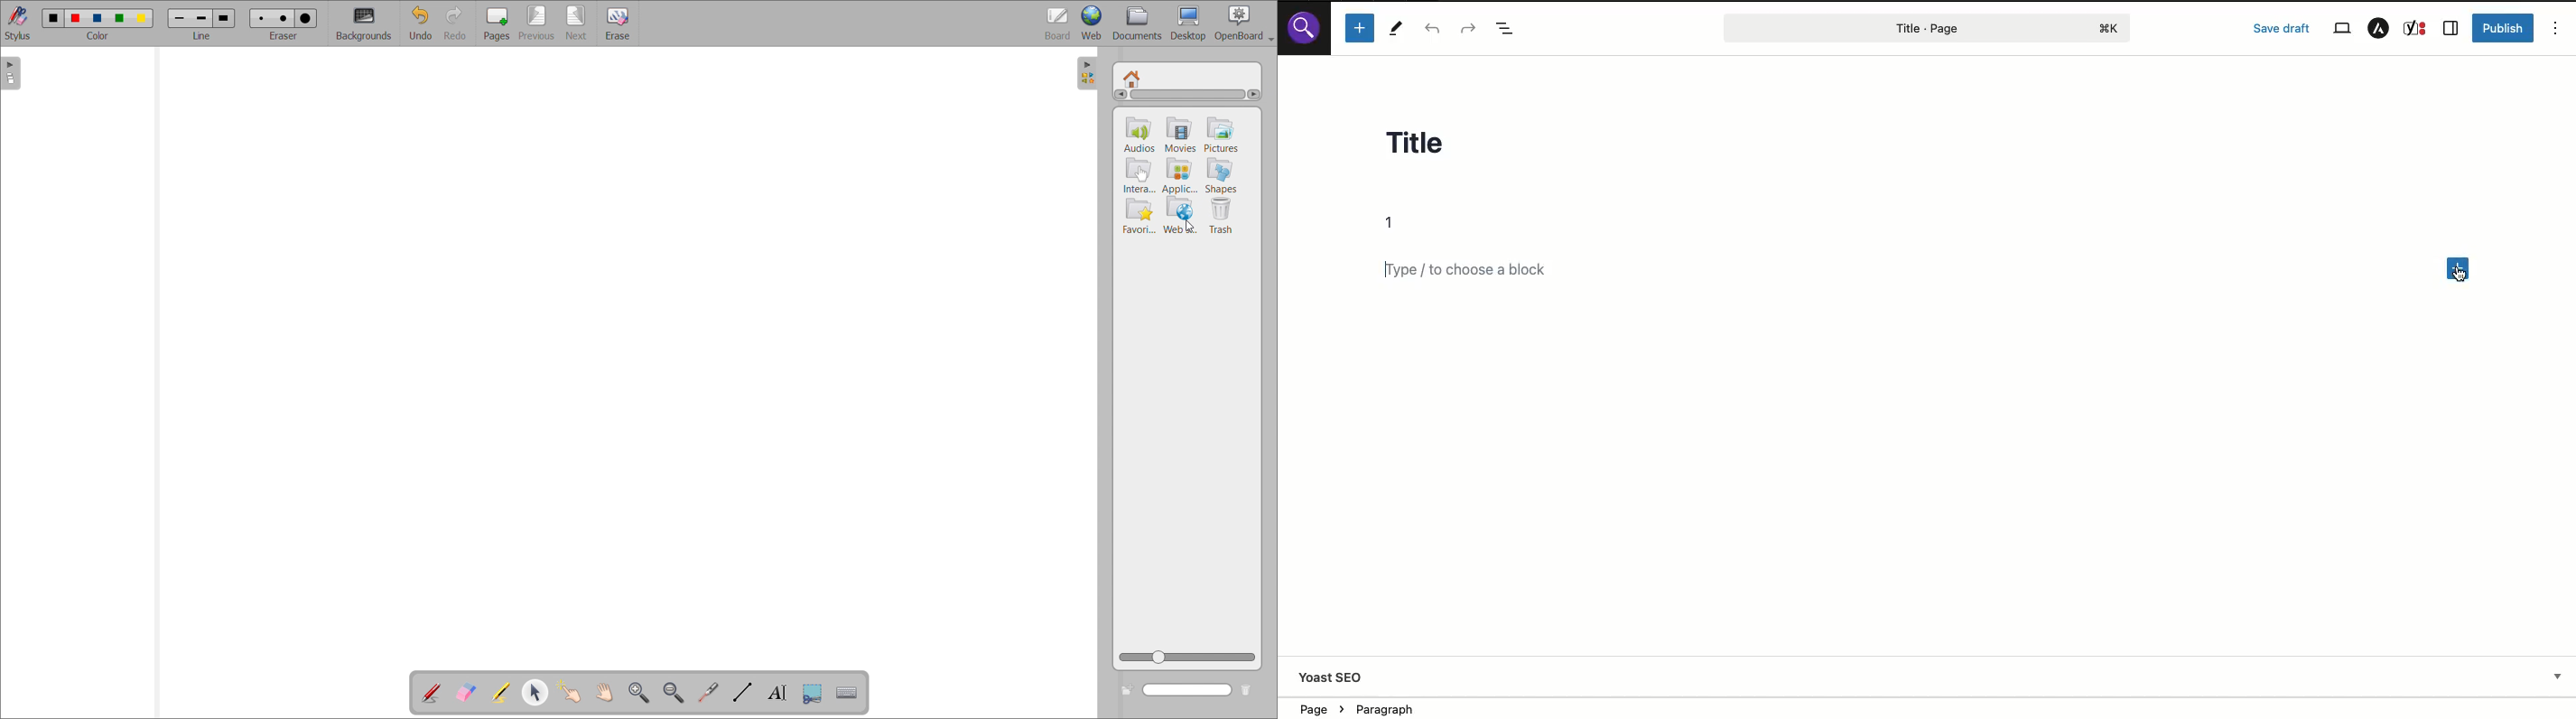 The width and height of the screenshot is (2576, 728). I want to click on eraser, so click(285, 35).